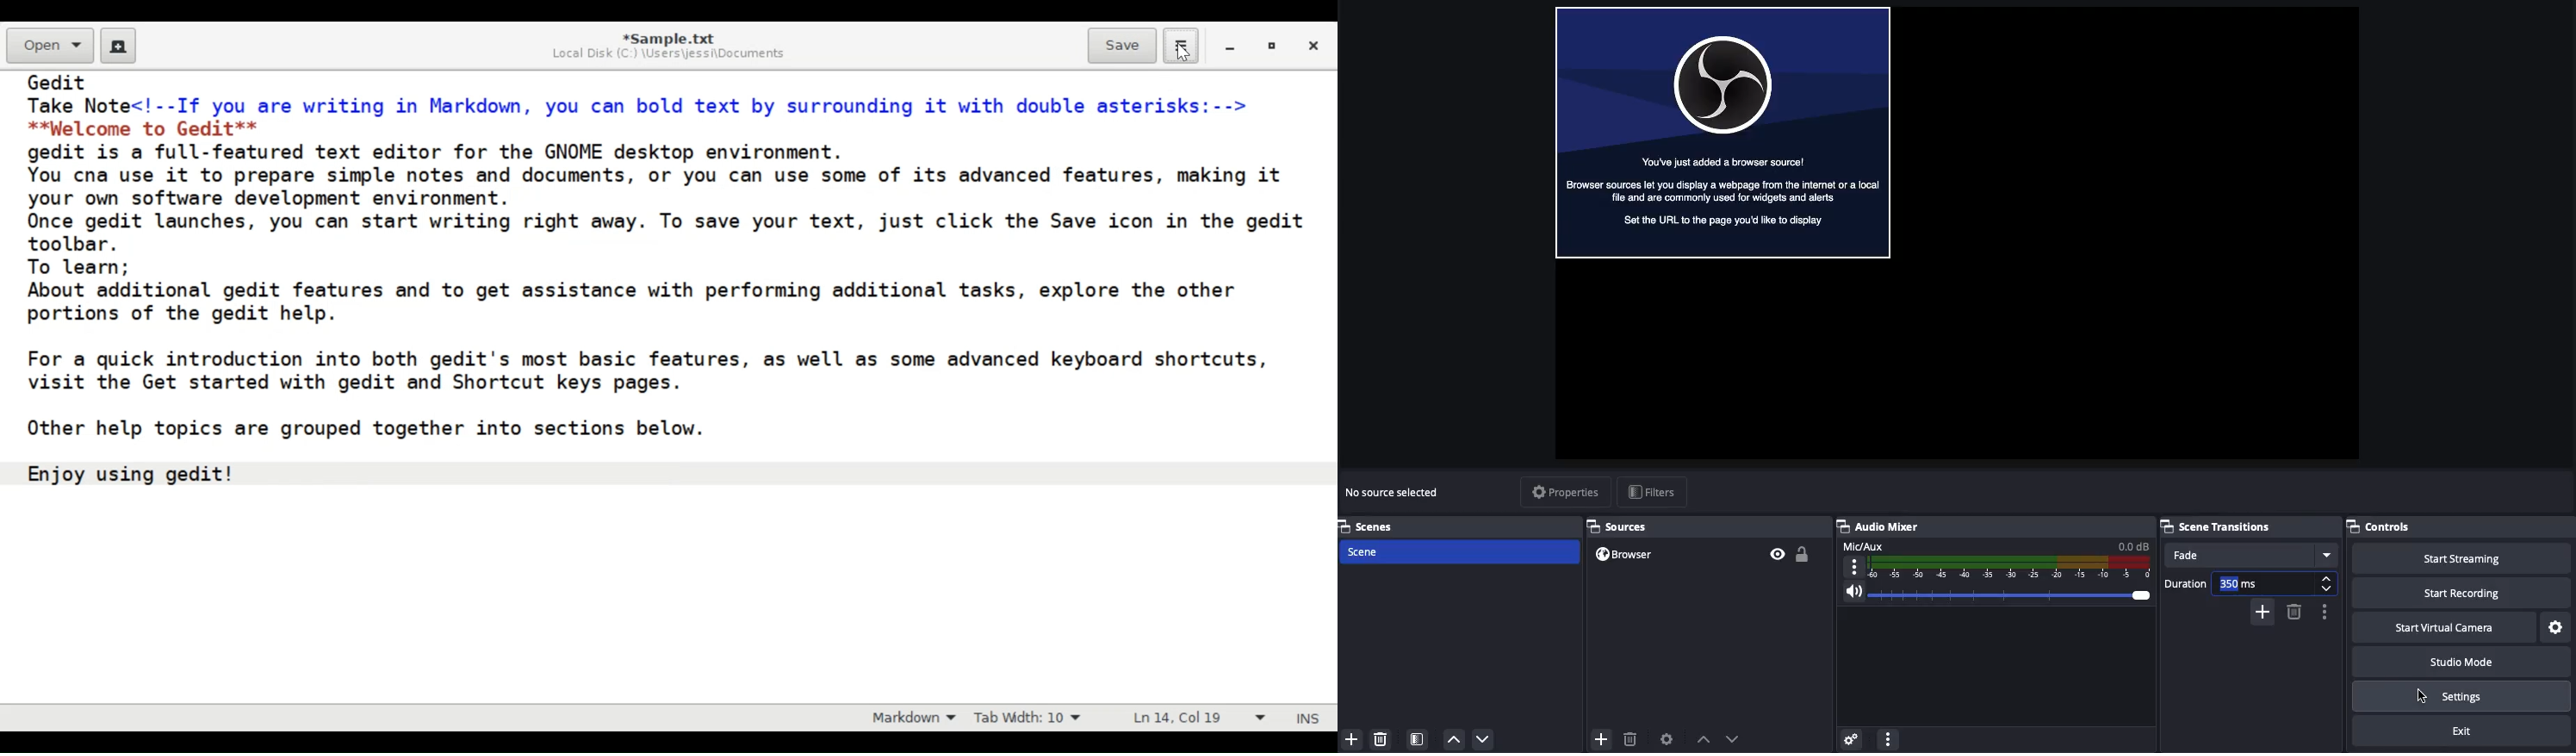 The image size is (2576, 756). Describe the element at coordinates (2556, 628) in the screenshot. I see `Settings` at that location.